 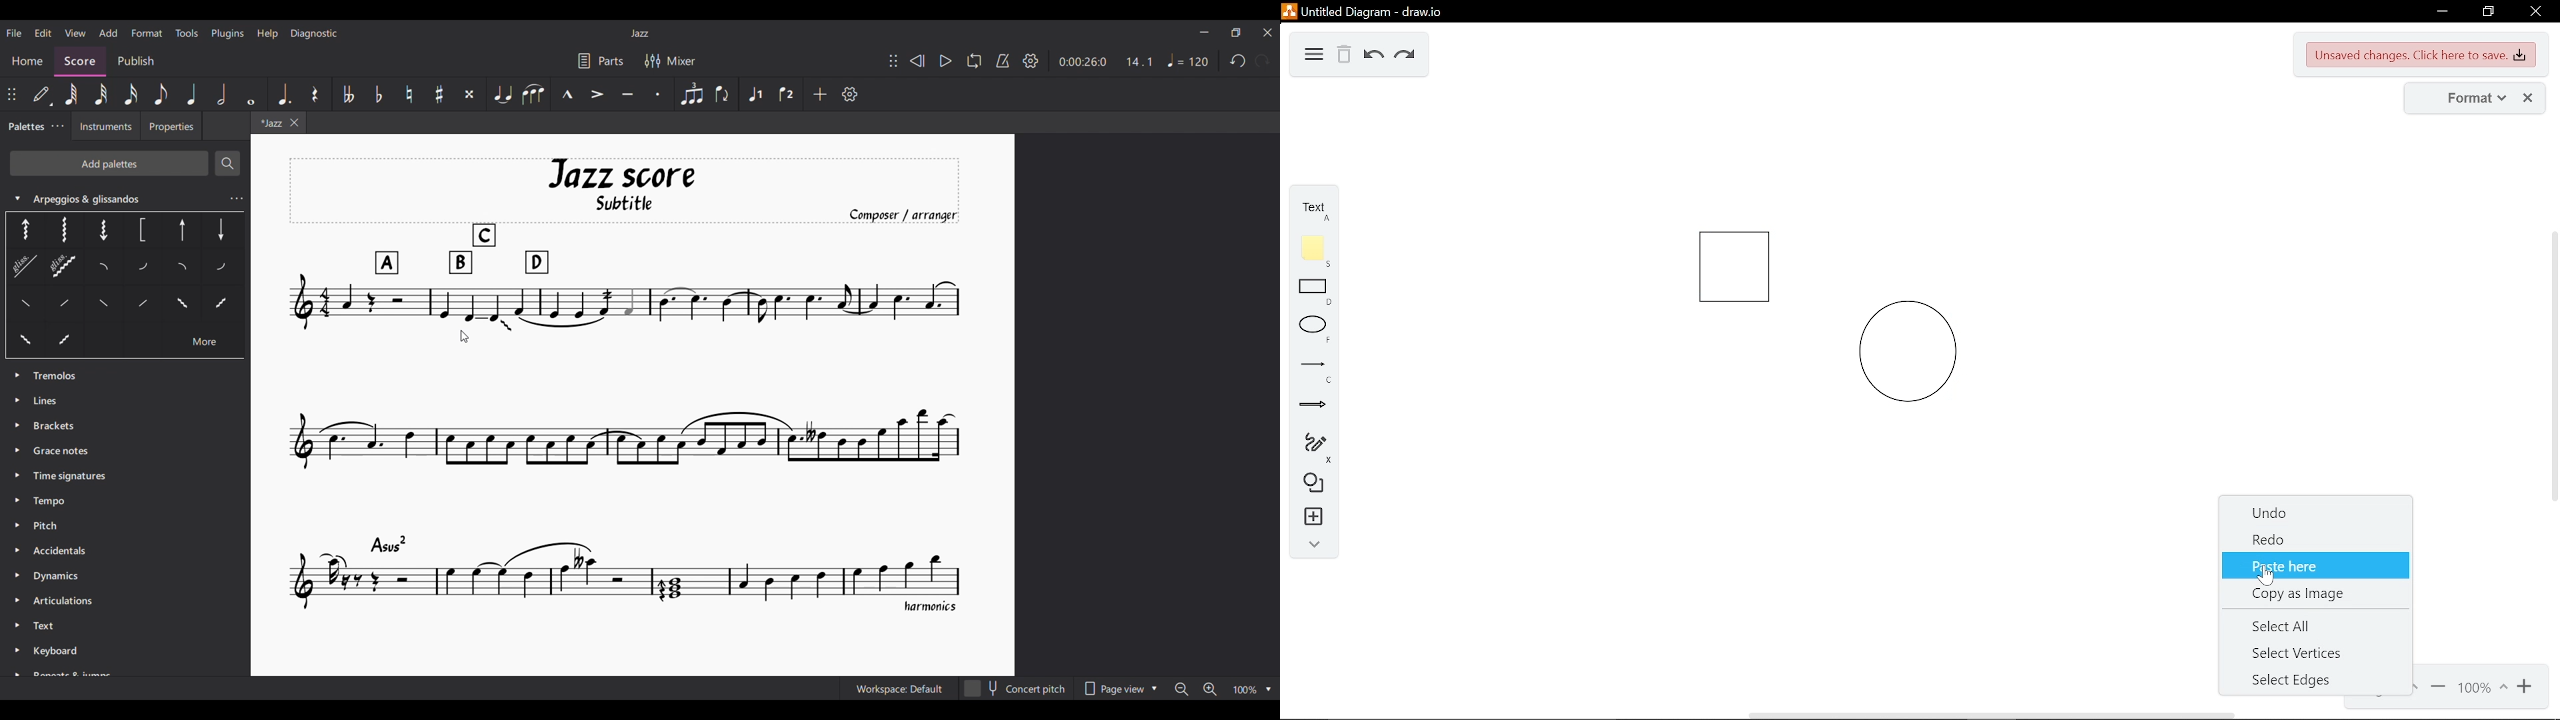 I want to click on Unsaved changes. Click here to save, so click(x=2422, y=56).